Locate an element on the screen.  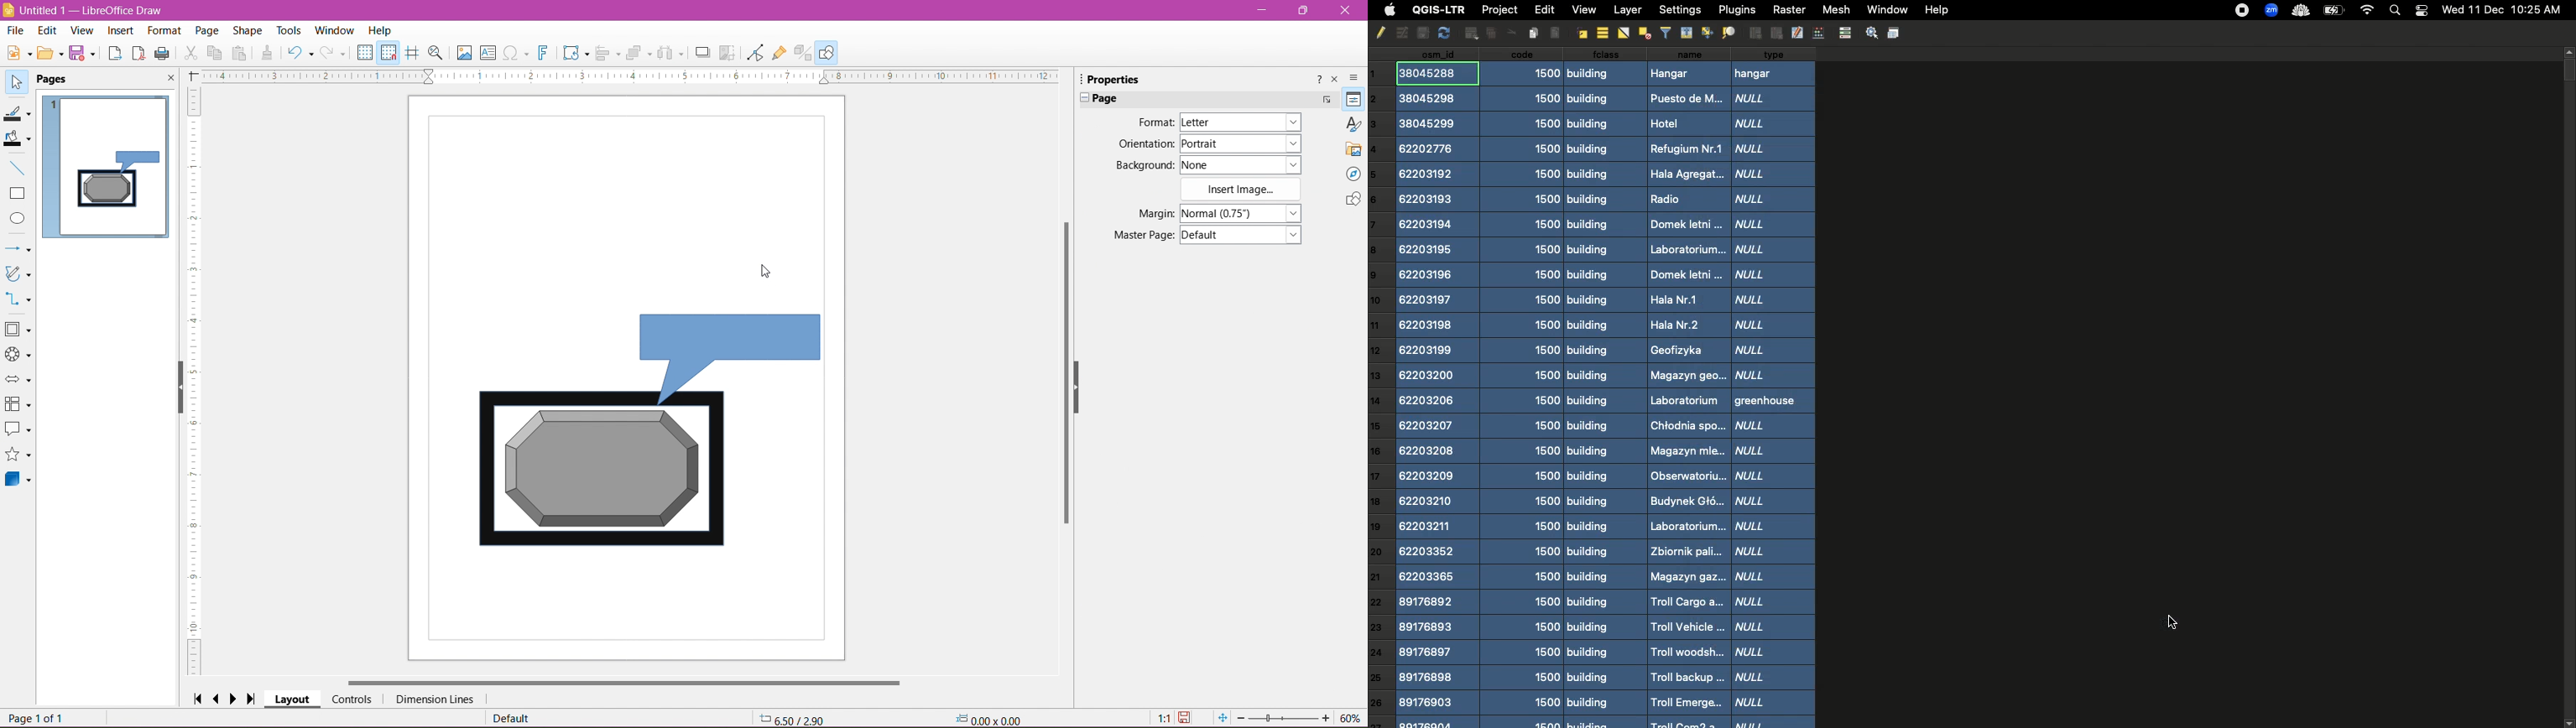
Redo is located at coordinates (335, 53).